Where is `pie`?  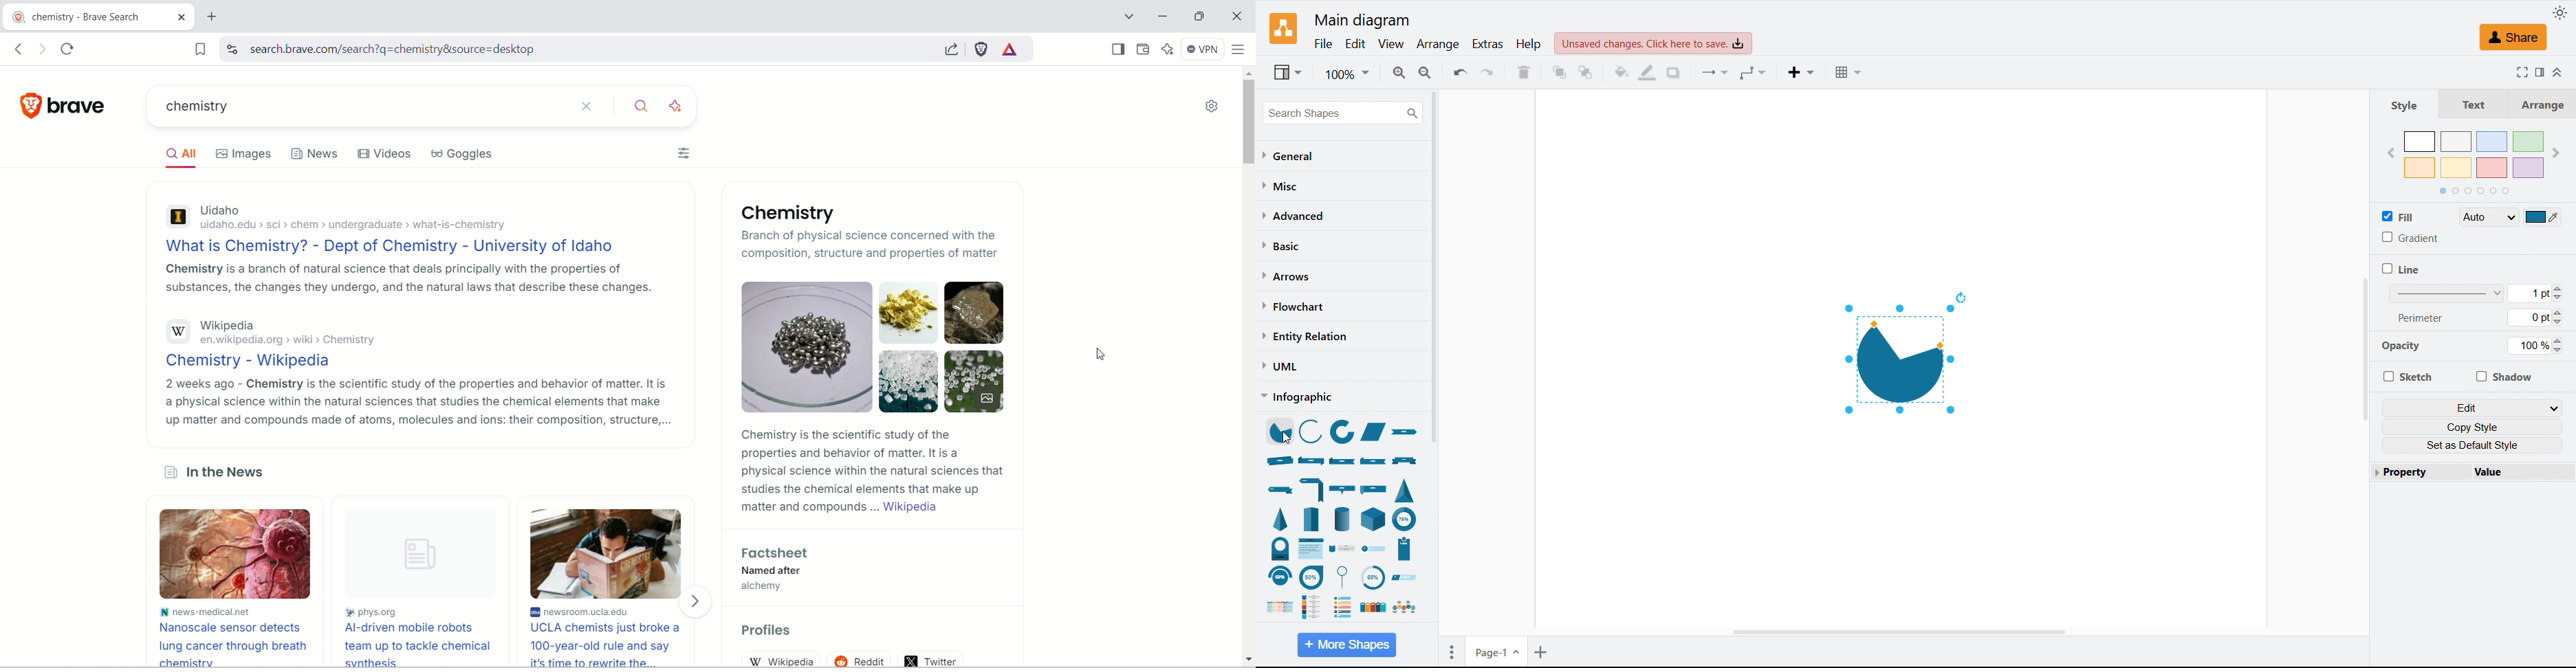 pie is located at coordinates (1277, 432).